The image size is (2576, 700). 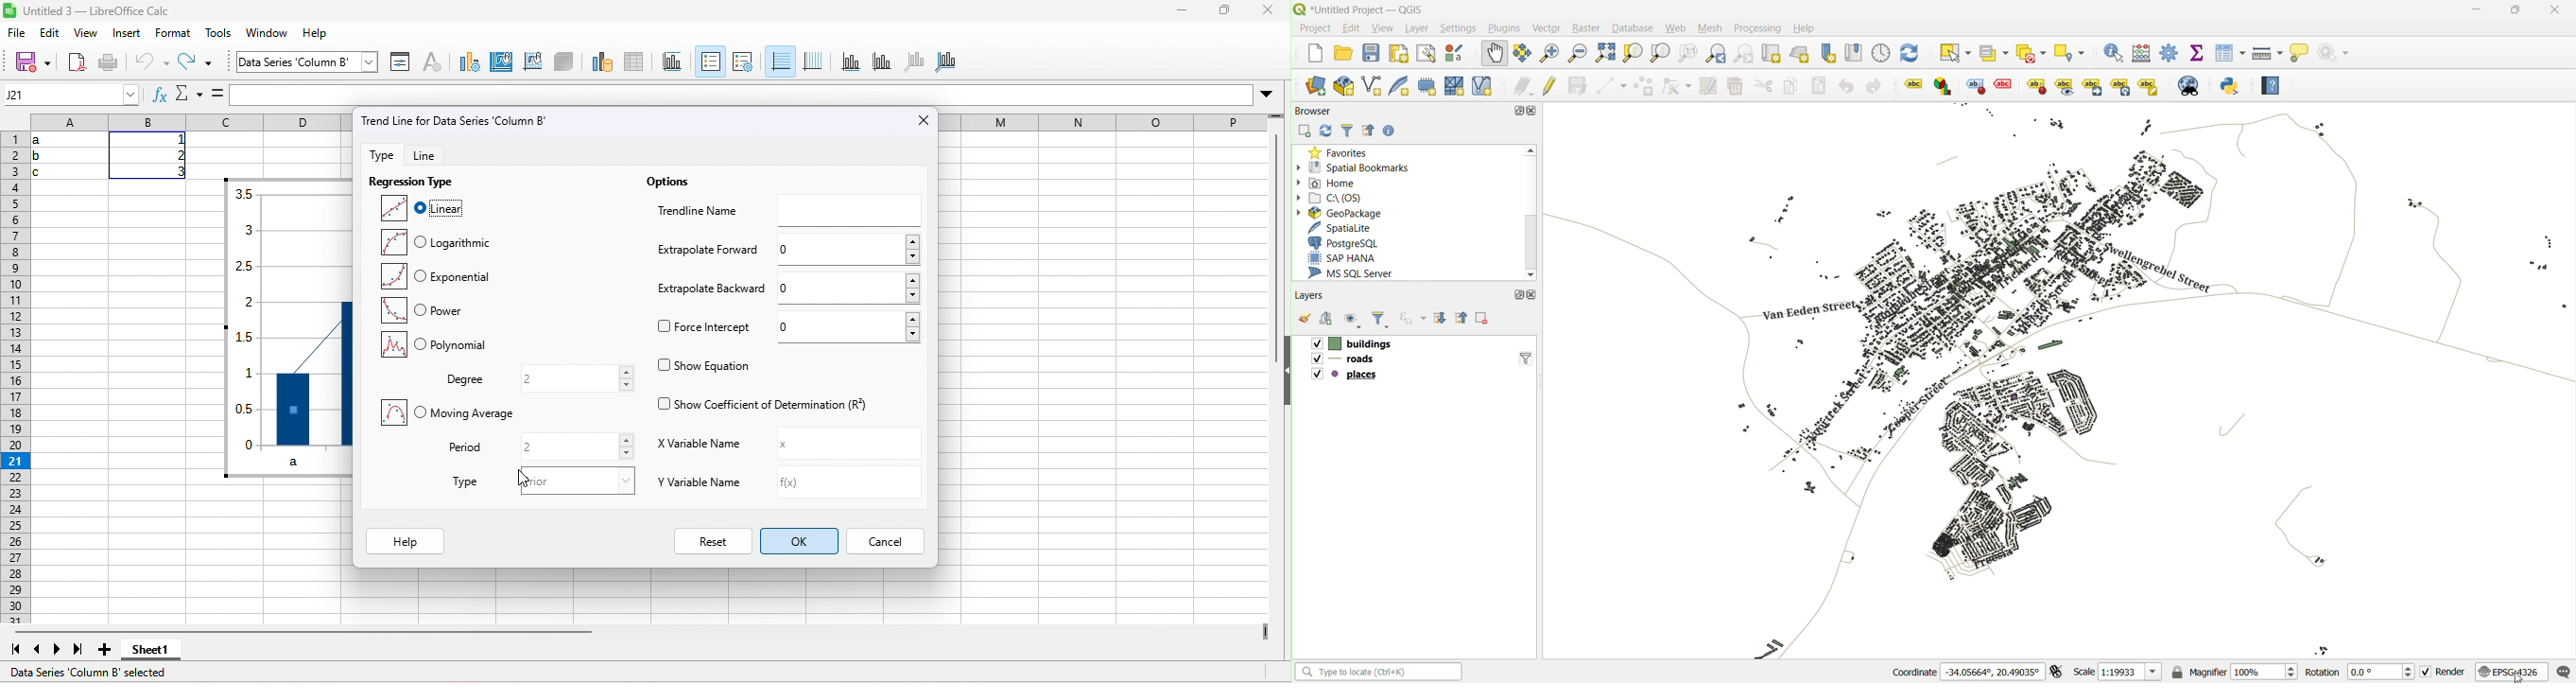 What do you see at coordinates (2266, 53) in the screenshot?
I see `measure line` at bounding box center [2266, 53].